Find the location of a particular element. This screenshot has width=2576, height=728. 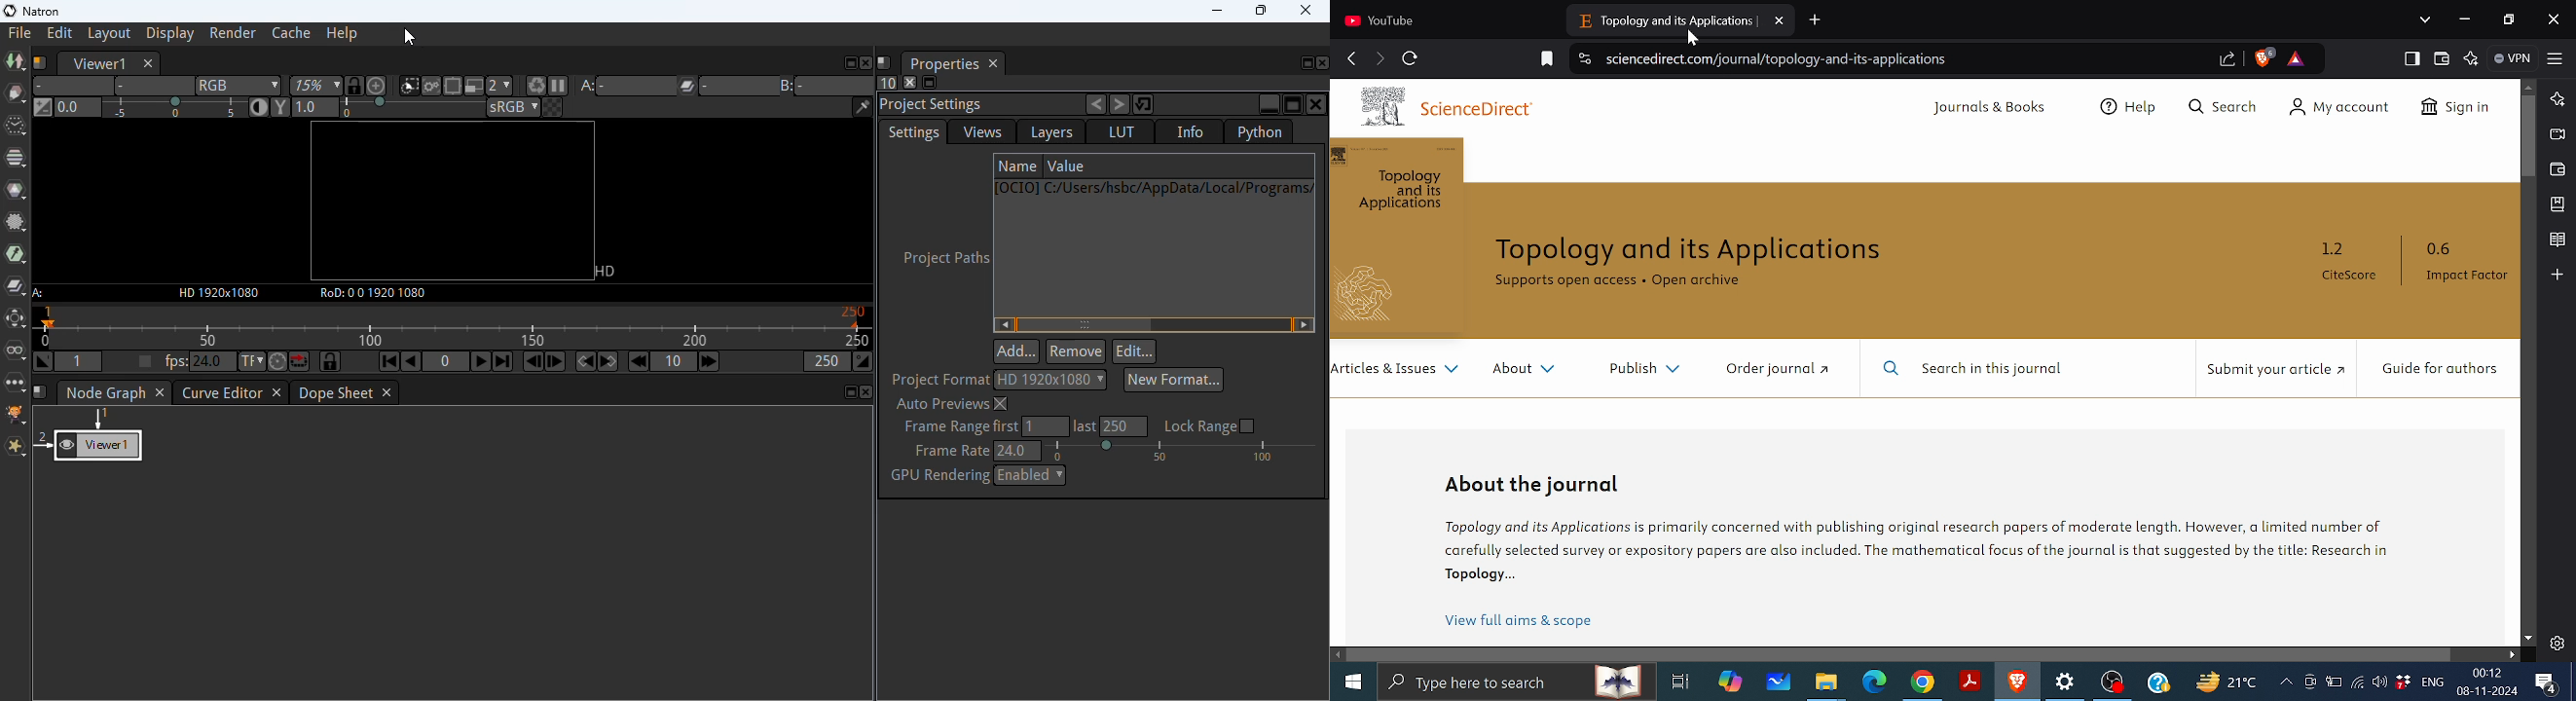

next keyframe is located at coordinates (607, 361).